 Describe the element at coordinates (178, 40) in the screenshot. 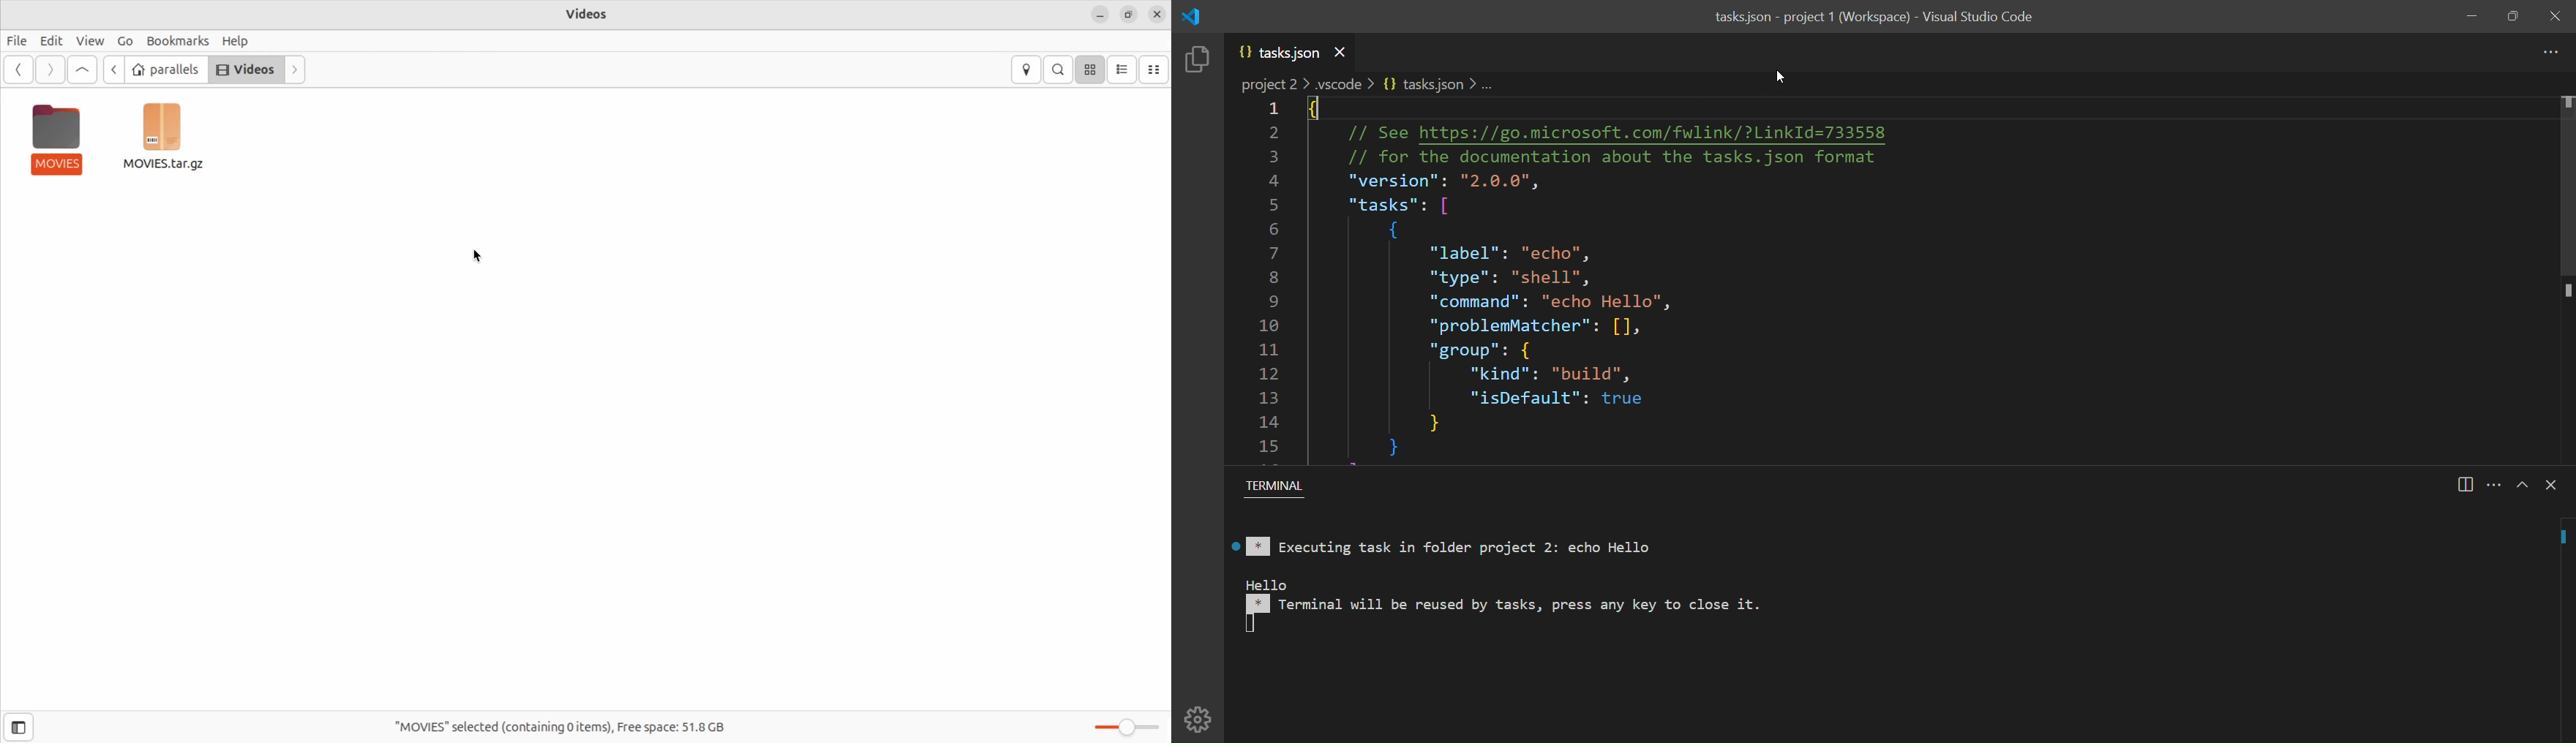

I see `bookmarks` at that location.